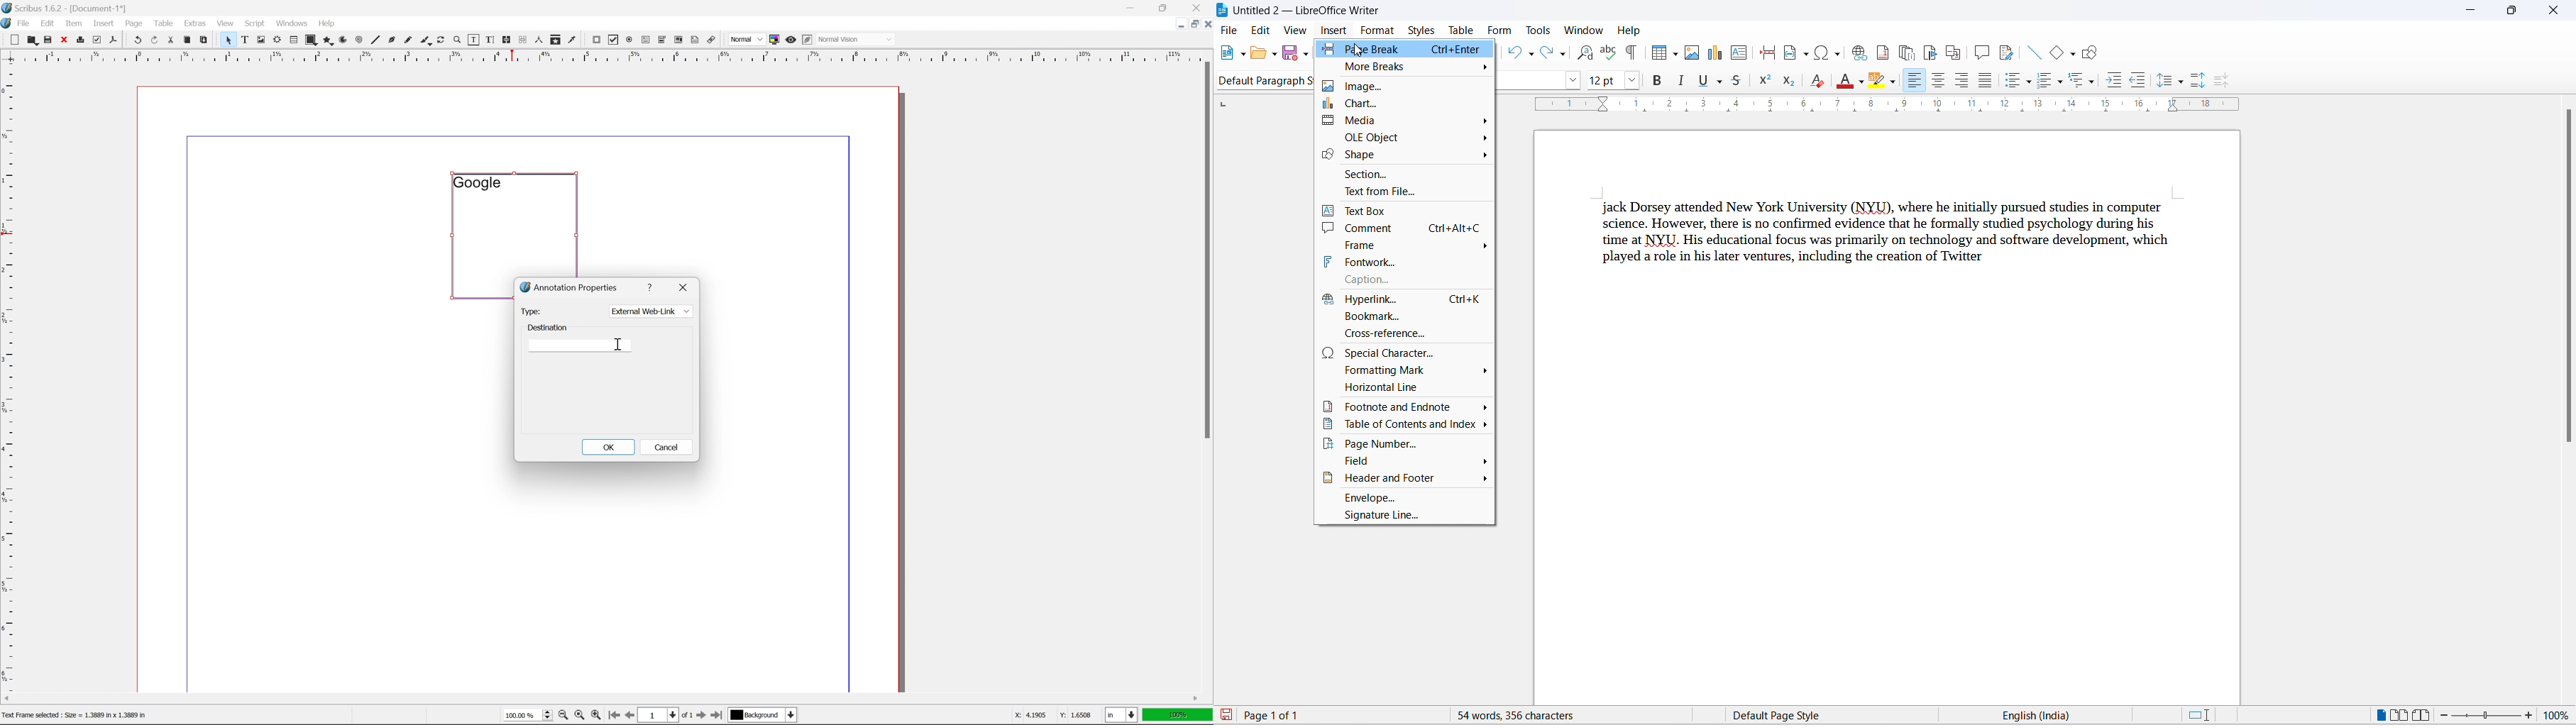  I want to click on copy item properties, so click(556, 40).